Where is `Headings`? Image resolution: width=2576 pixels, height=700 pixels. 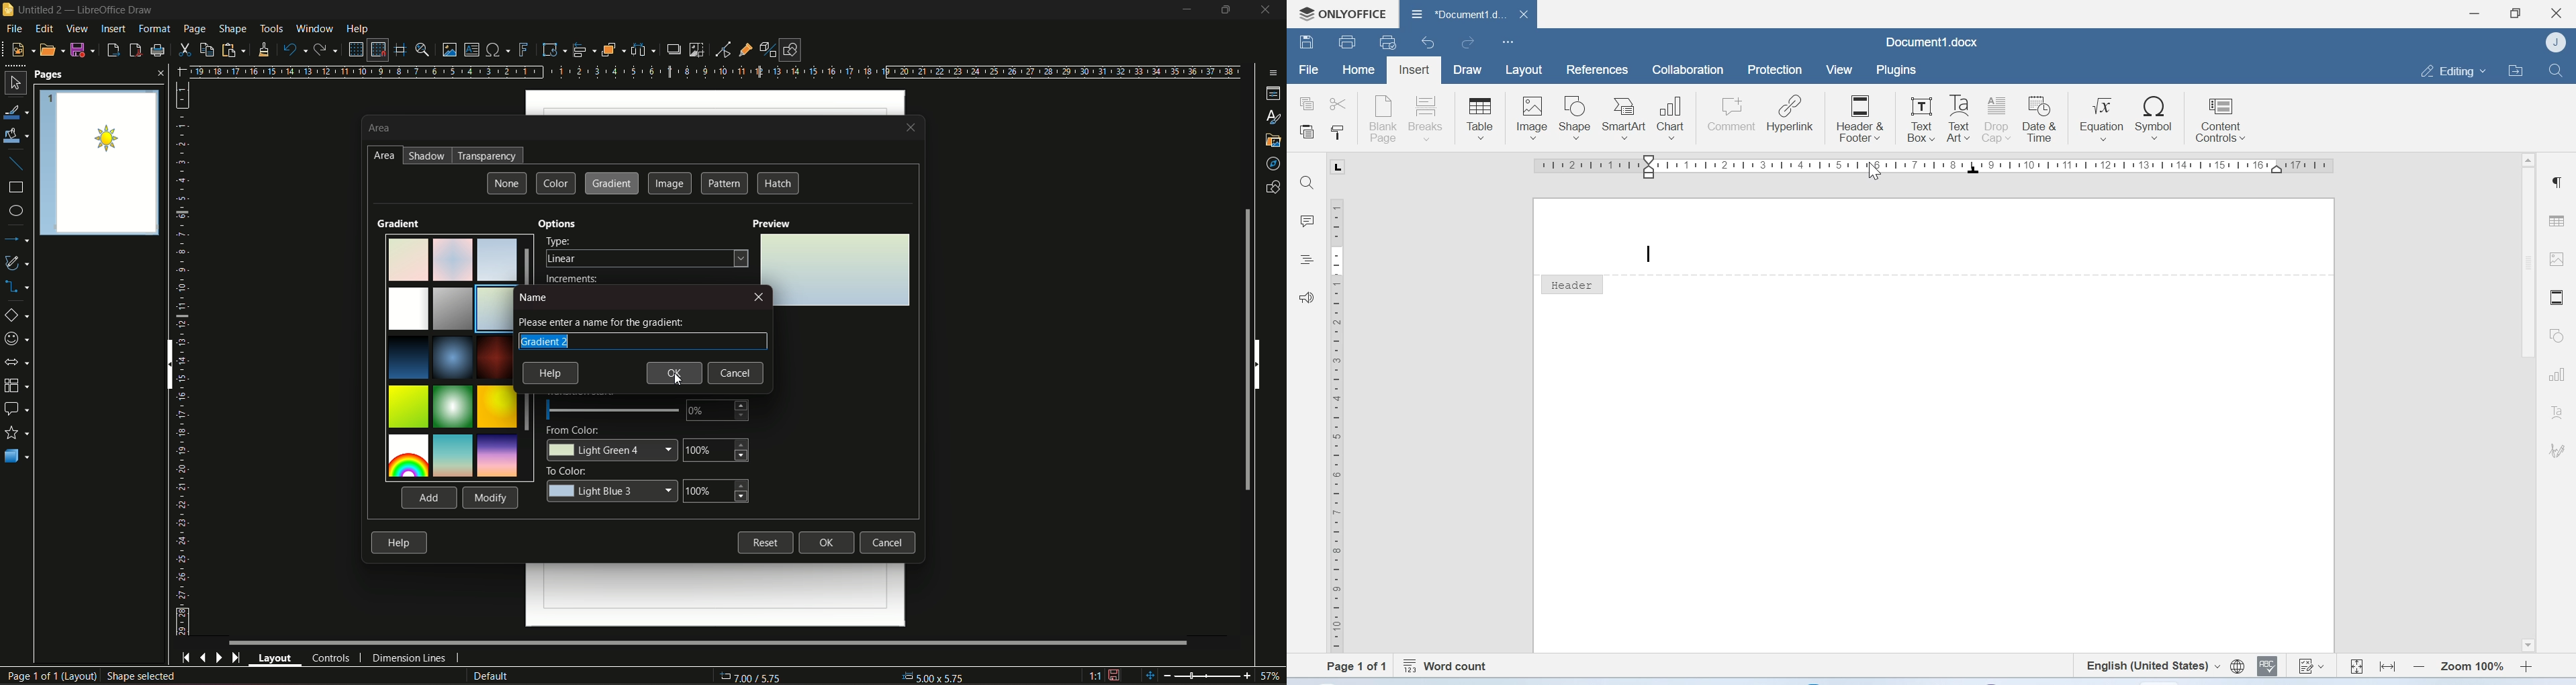 Headings is located at coordinates (1309, 259).